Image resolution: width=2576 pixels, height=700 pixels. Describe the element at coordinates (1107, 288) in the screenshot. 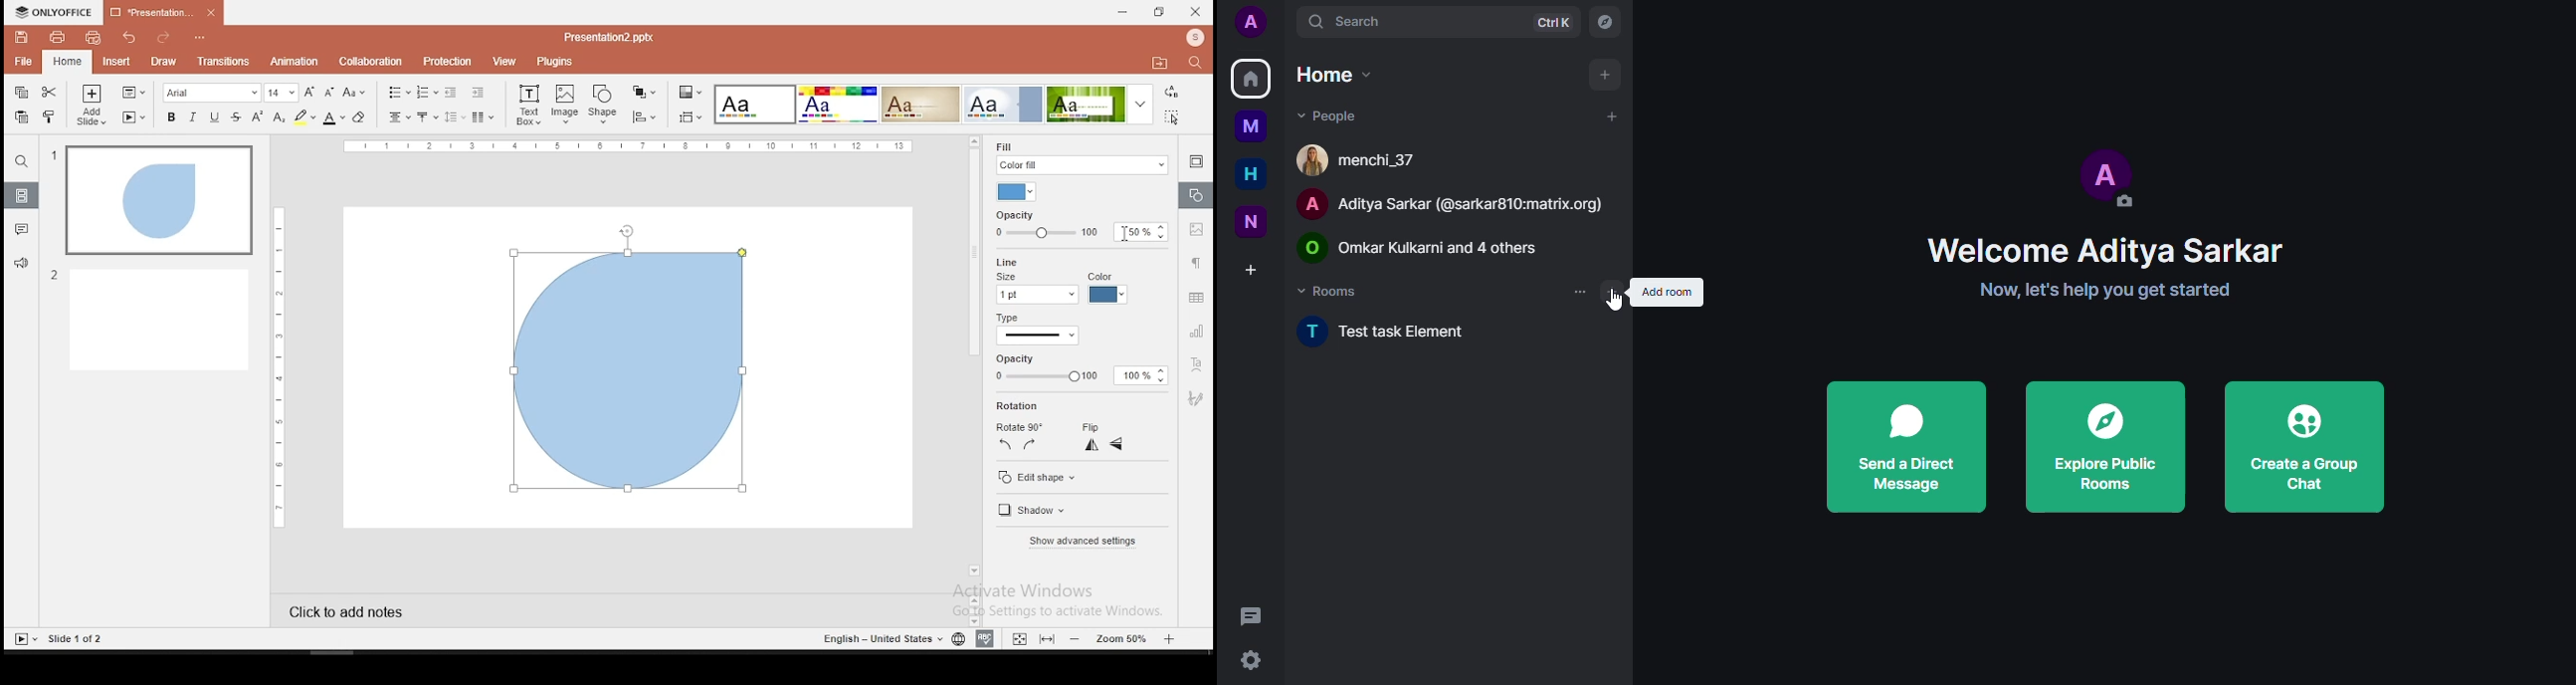

I see `line color` at that location.